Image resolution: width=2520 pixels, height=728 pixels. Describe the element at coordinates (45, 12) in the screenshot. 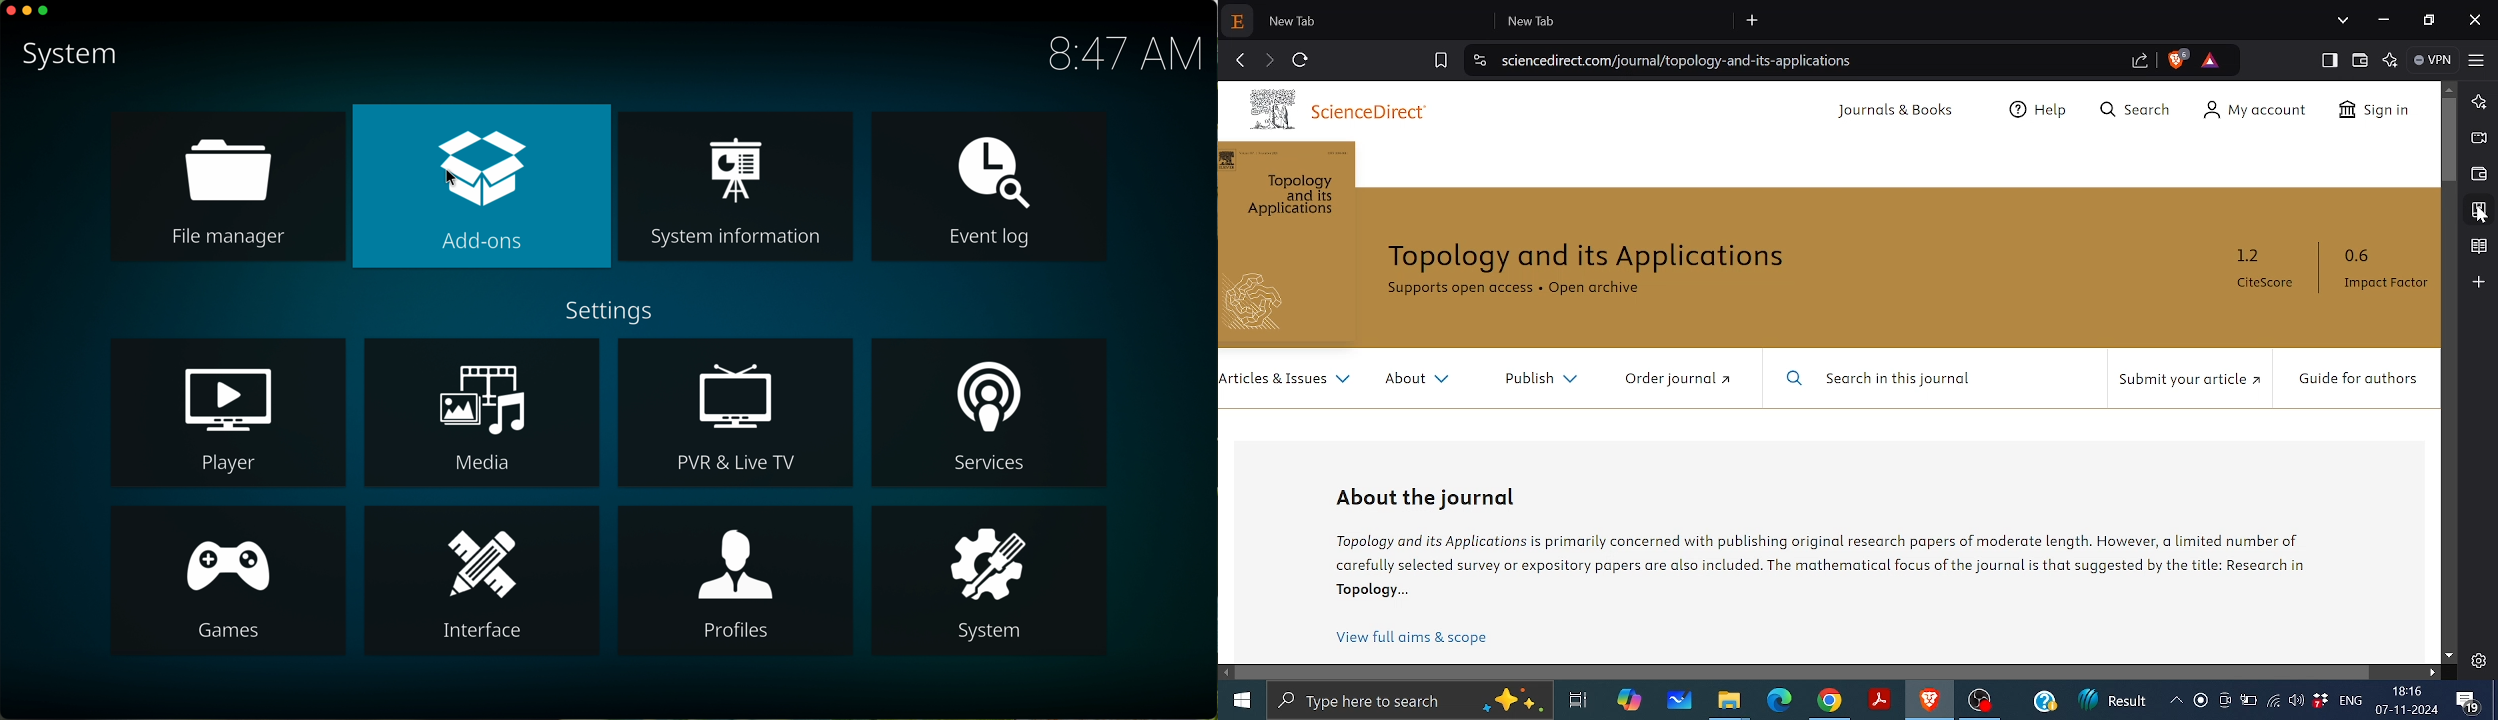

I see `maximize program` at that location.